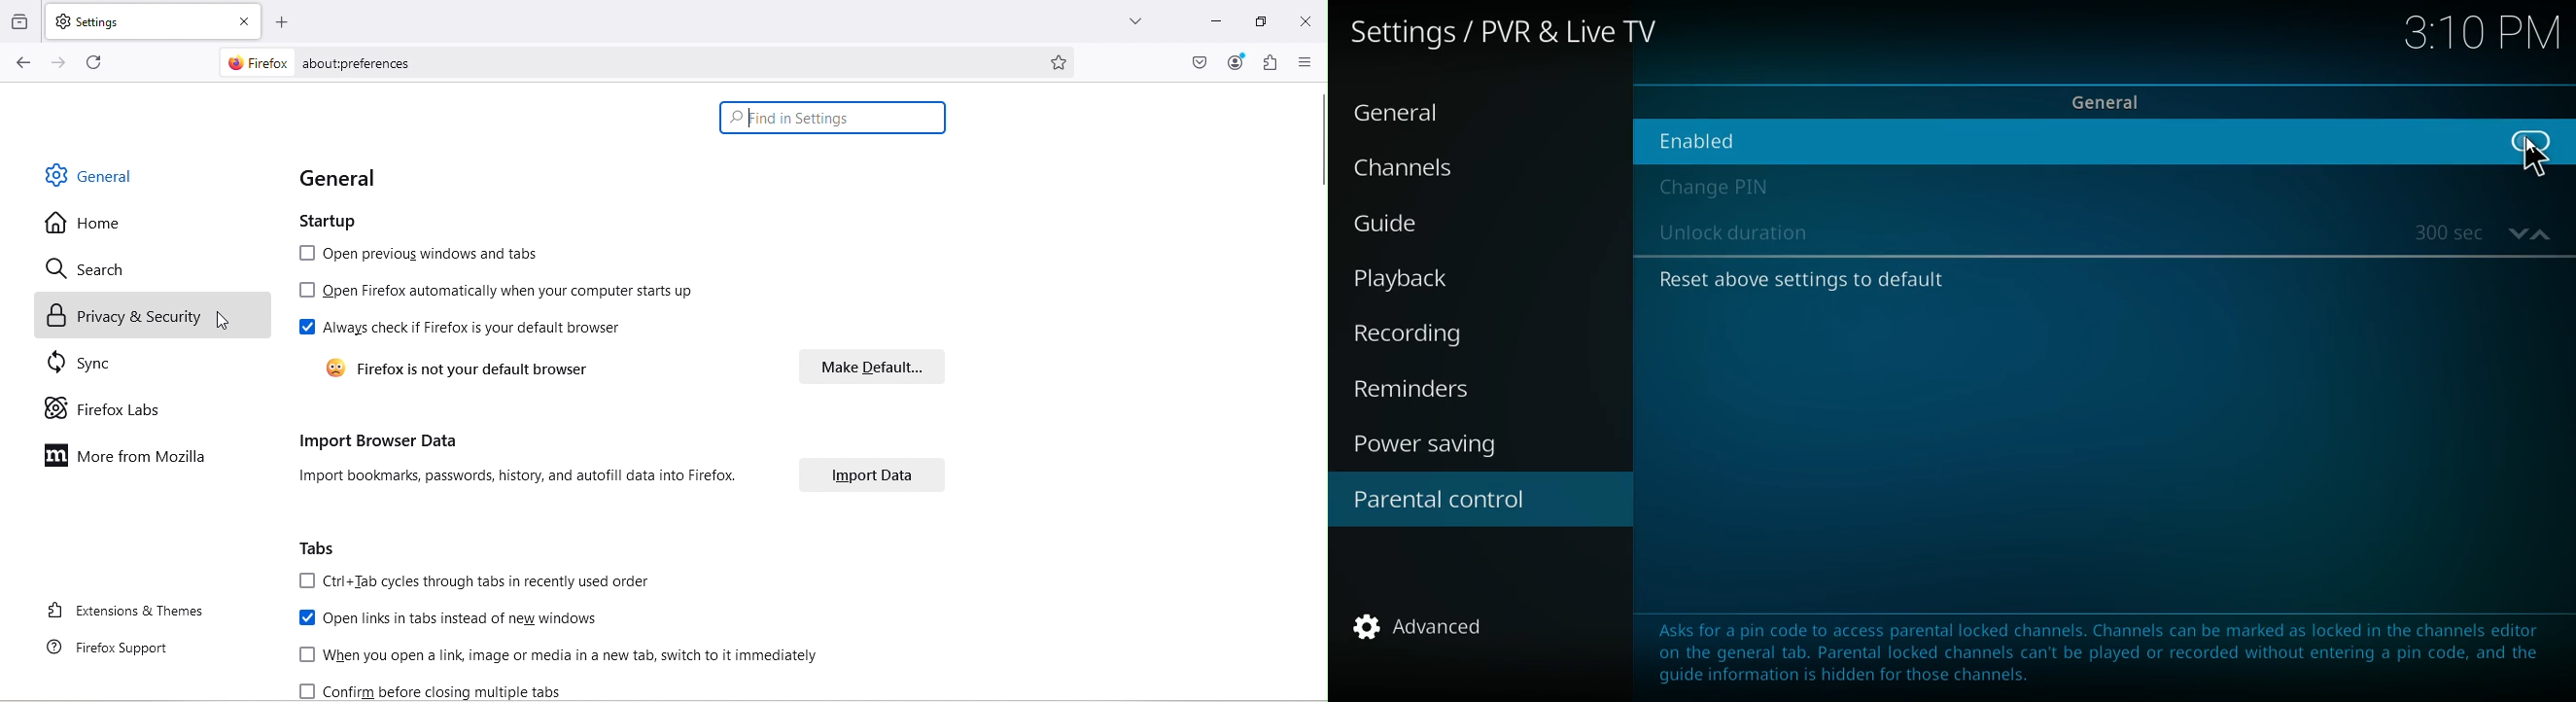 The height and width of the screenshot is (728, 2576). What do you see at coordinates (357, 221) in the screenshot?
I see `Startup` at bounding box center [357, 221].